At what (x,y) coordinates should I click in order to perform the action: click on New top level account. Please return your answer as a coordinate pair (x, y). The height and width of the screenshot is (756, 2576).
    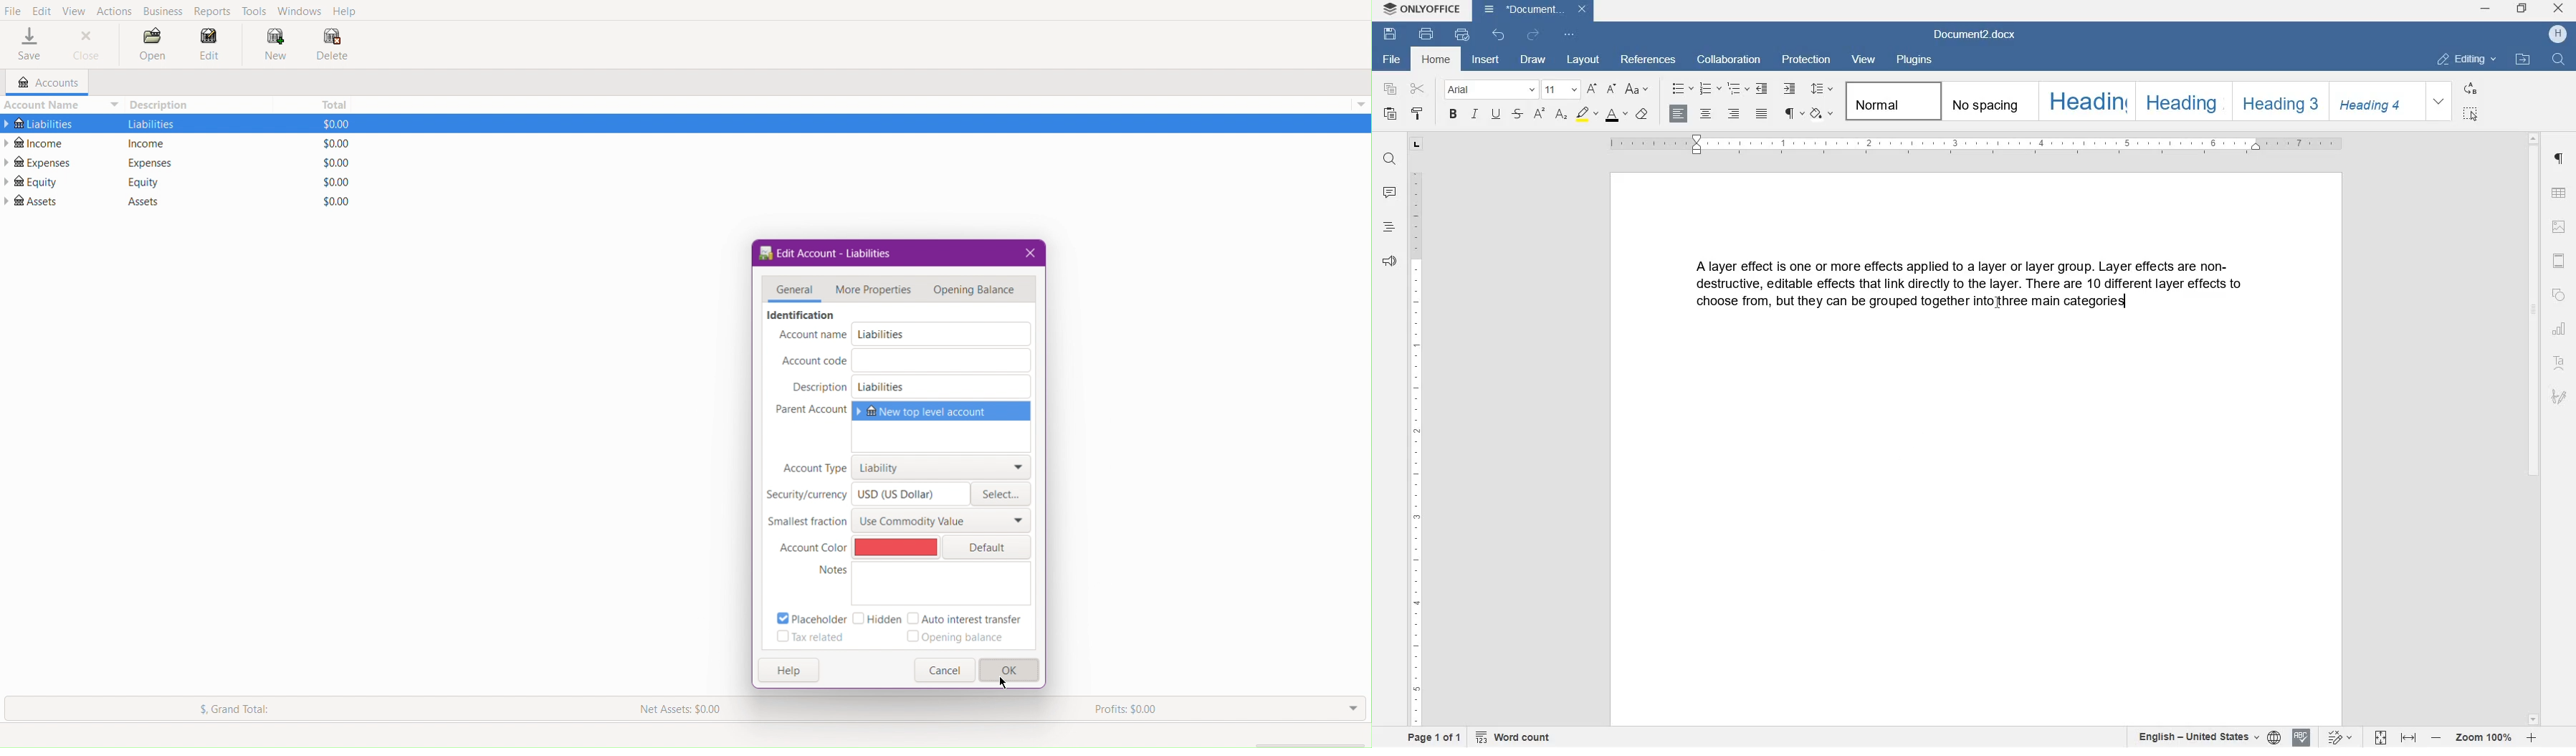
    Looking at the image, I should click on (942, 411).